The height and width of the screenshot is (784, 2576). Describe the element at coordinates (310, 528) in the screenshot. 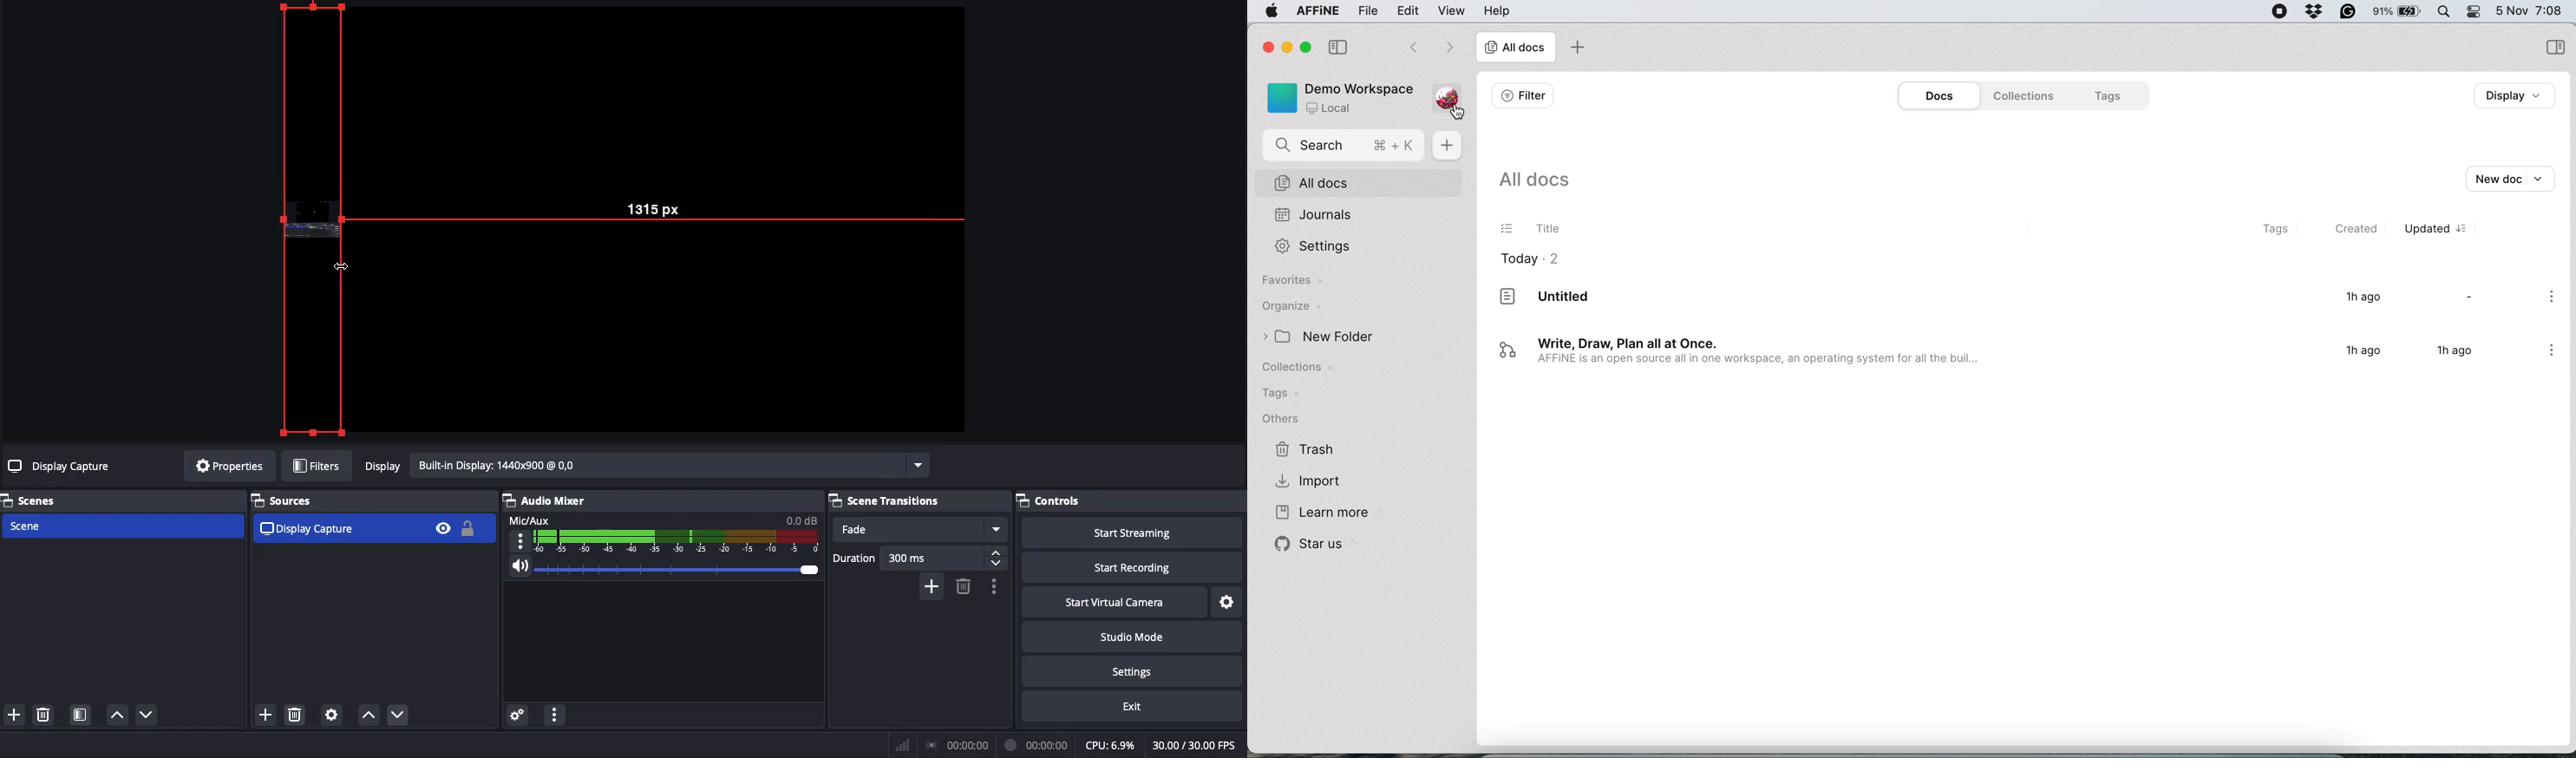

I see `Display capture` at that location.